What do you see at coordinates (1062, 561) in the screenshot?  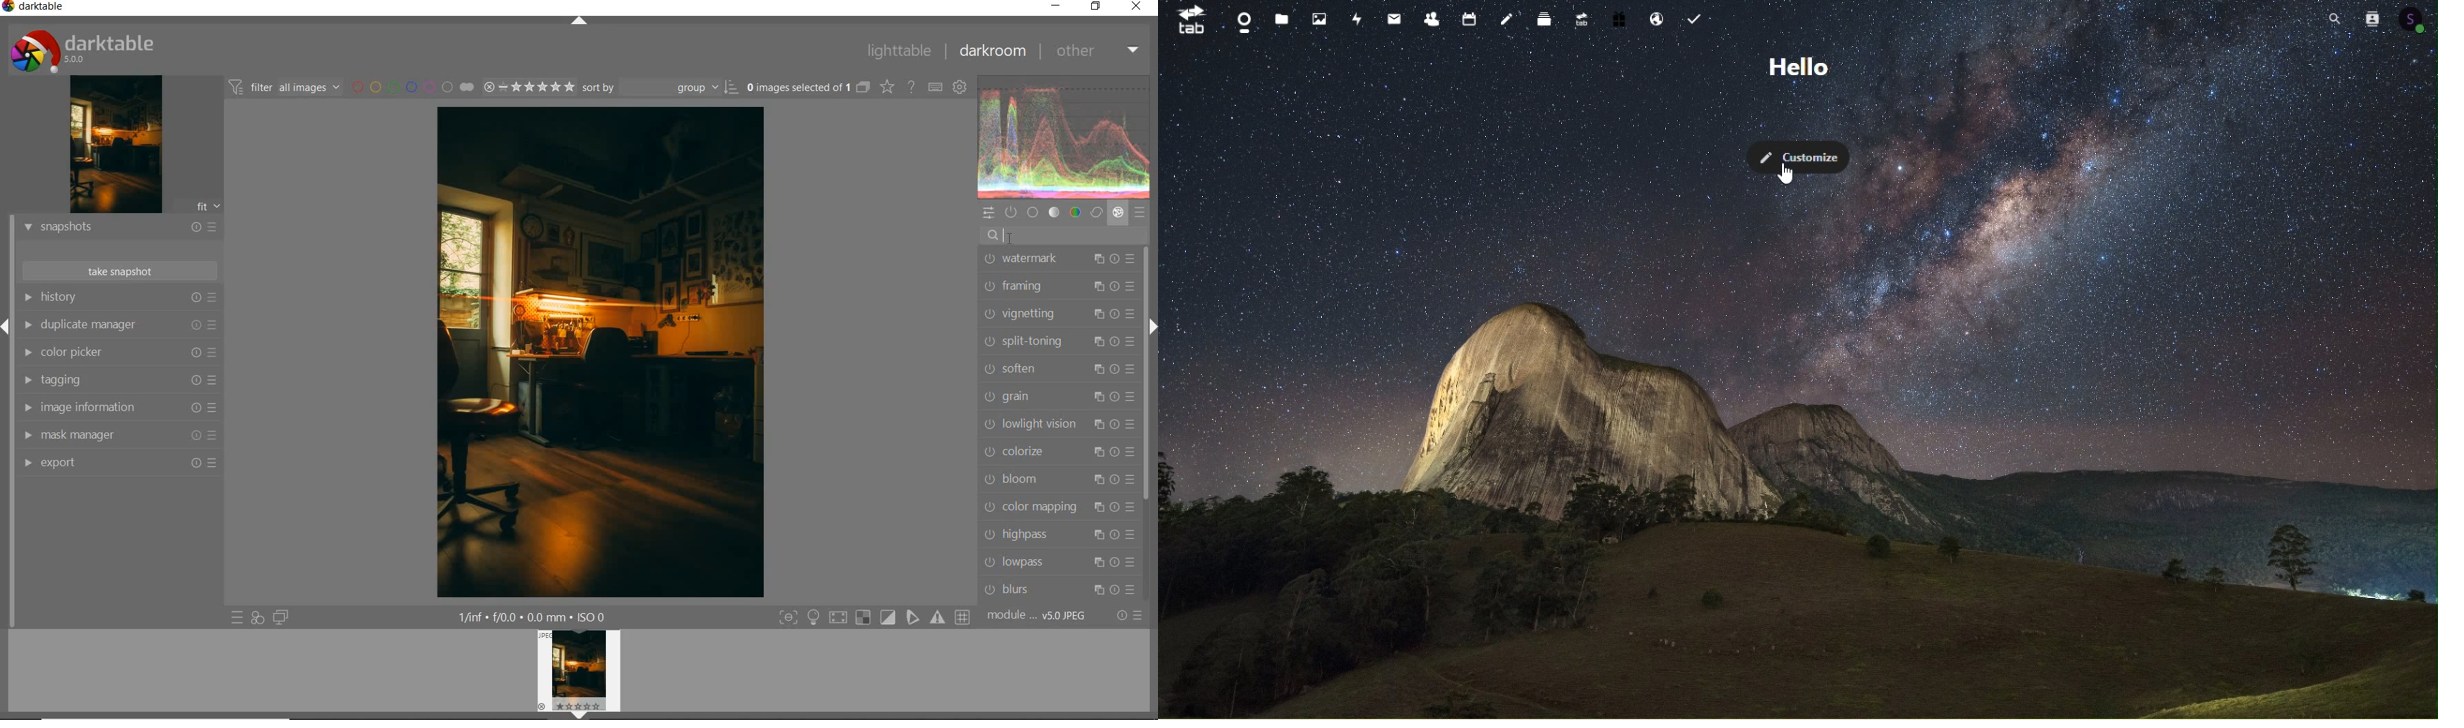 I see `lowpass` at bounding box center [1062, 561].